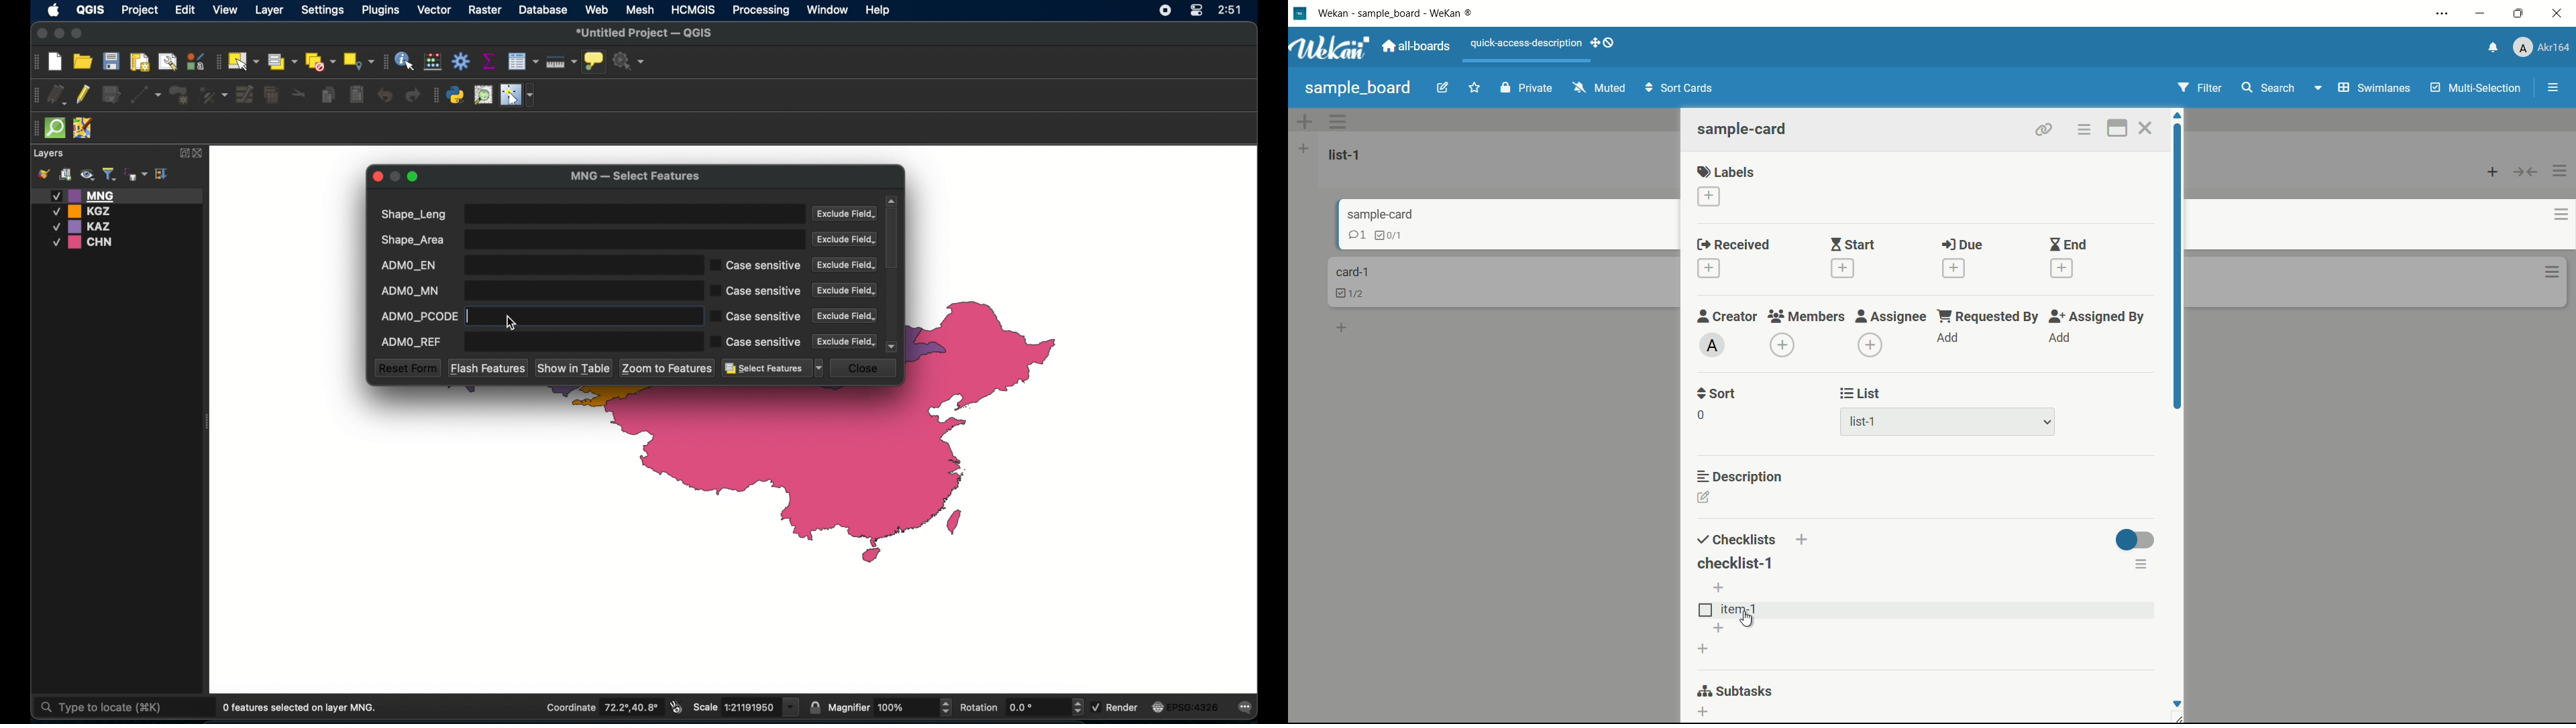  Describe the element at coordinates (199, 154) in the screenshot. I see `close` at that location.